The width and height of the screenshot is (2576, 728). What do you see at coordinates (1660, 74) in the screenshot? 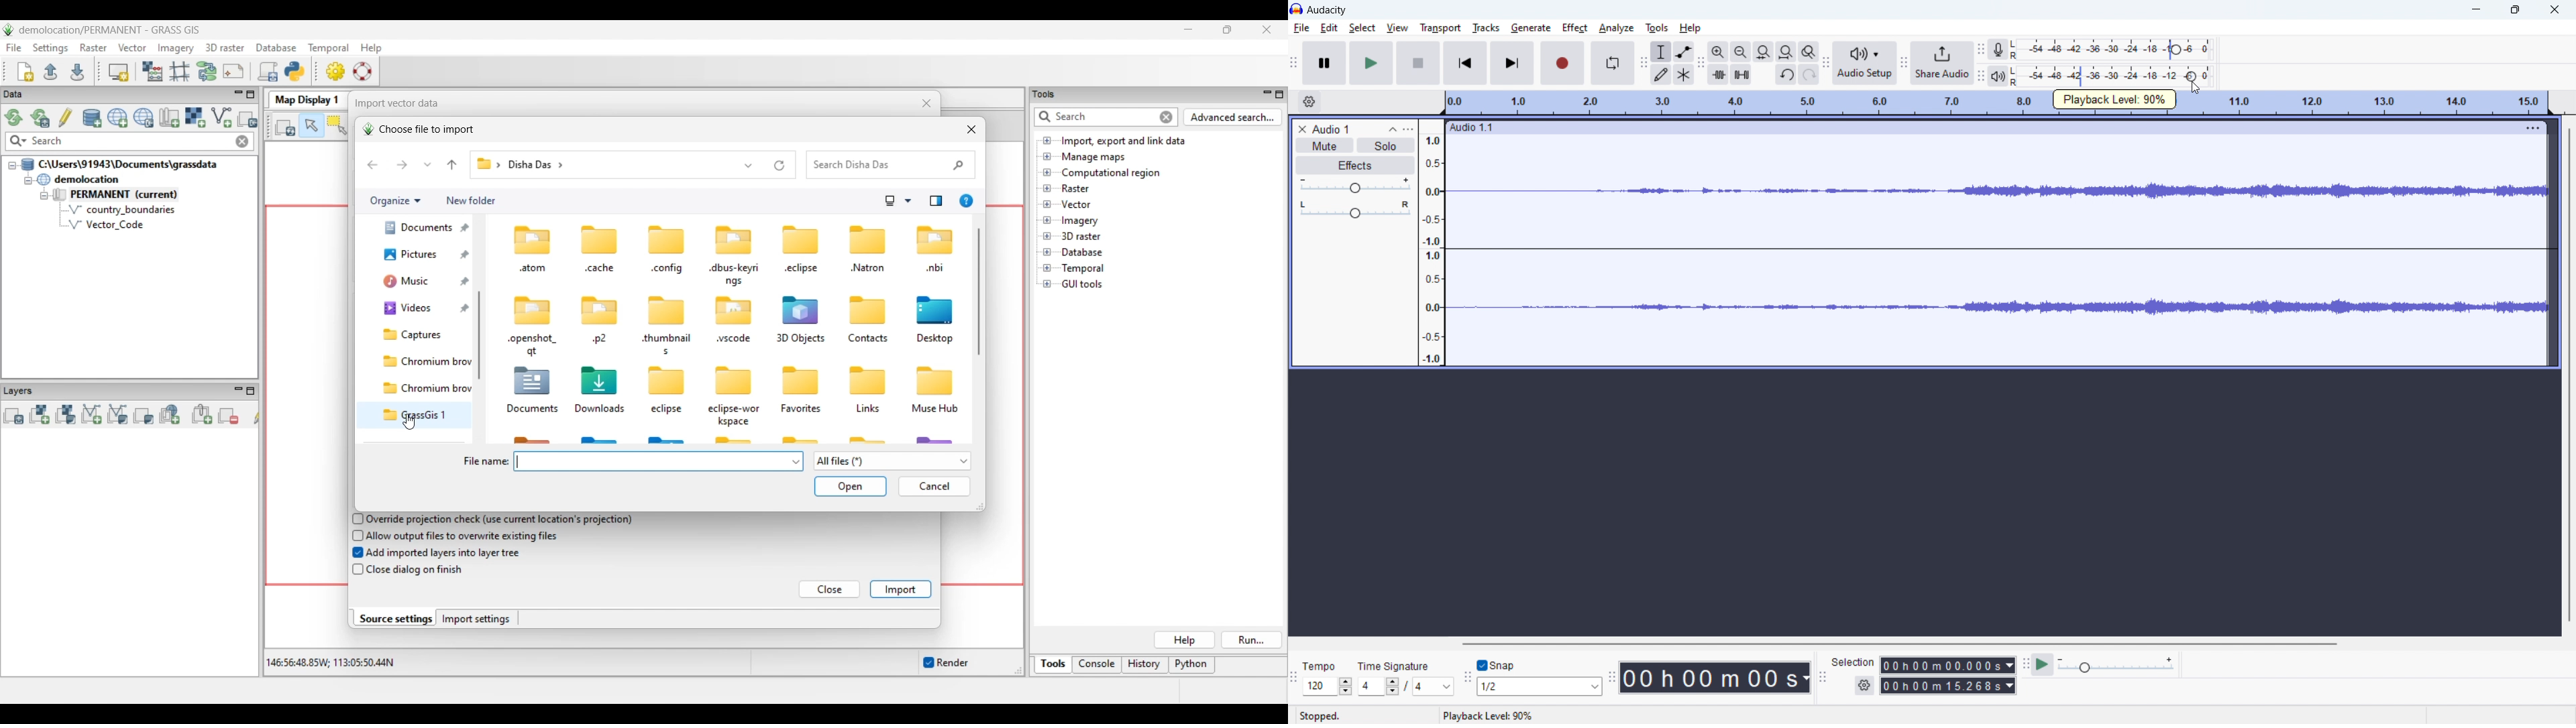
I see `draw tool` at bounding box center [1660, 74].